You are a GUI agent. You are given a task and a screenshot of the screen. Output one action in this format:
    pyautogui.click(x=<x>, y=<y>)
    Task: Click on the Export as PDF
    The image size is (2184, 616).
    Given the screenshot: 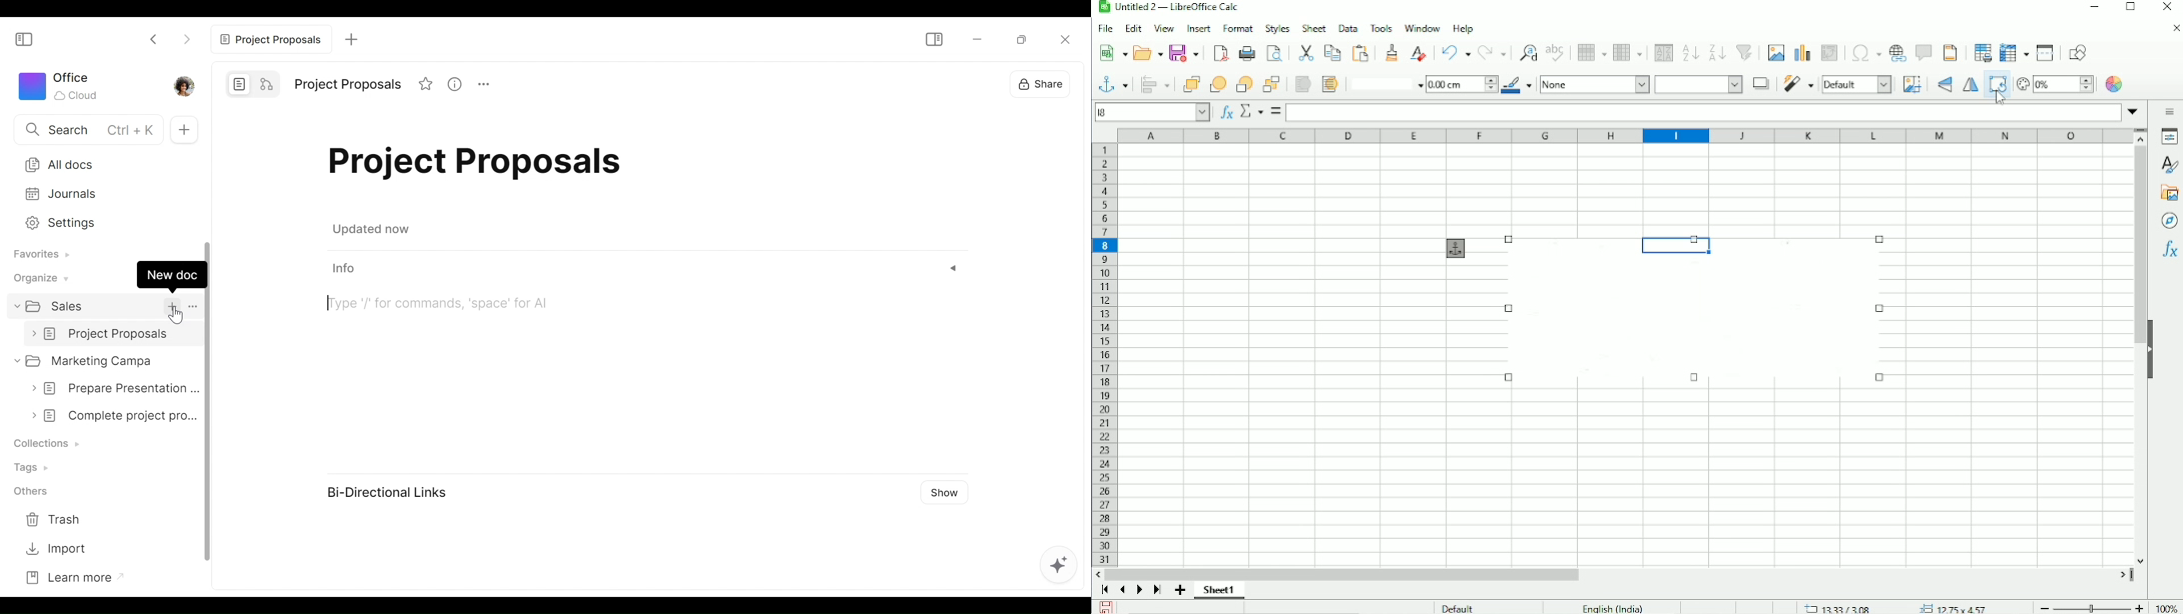 What is the action you would take?
    pyautogui.click(x=1220, y=53)
    